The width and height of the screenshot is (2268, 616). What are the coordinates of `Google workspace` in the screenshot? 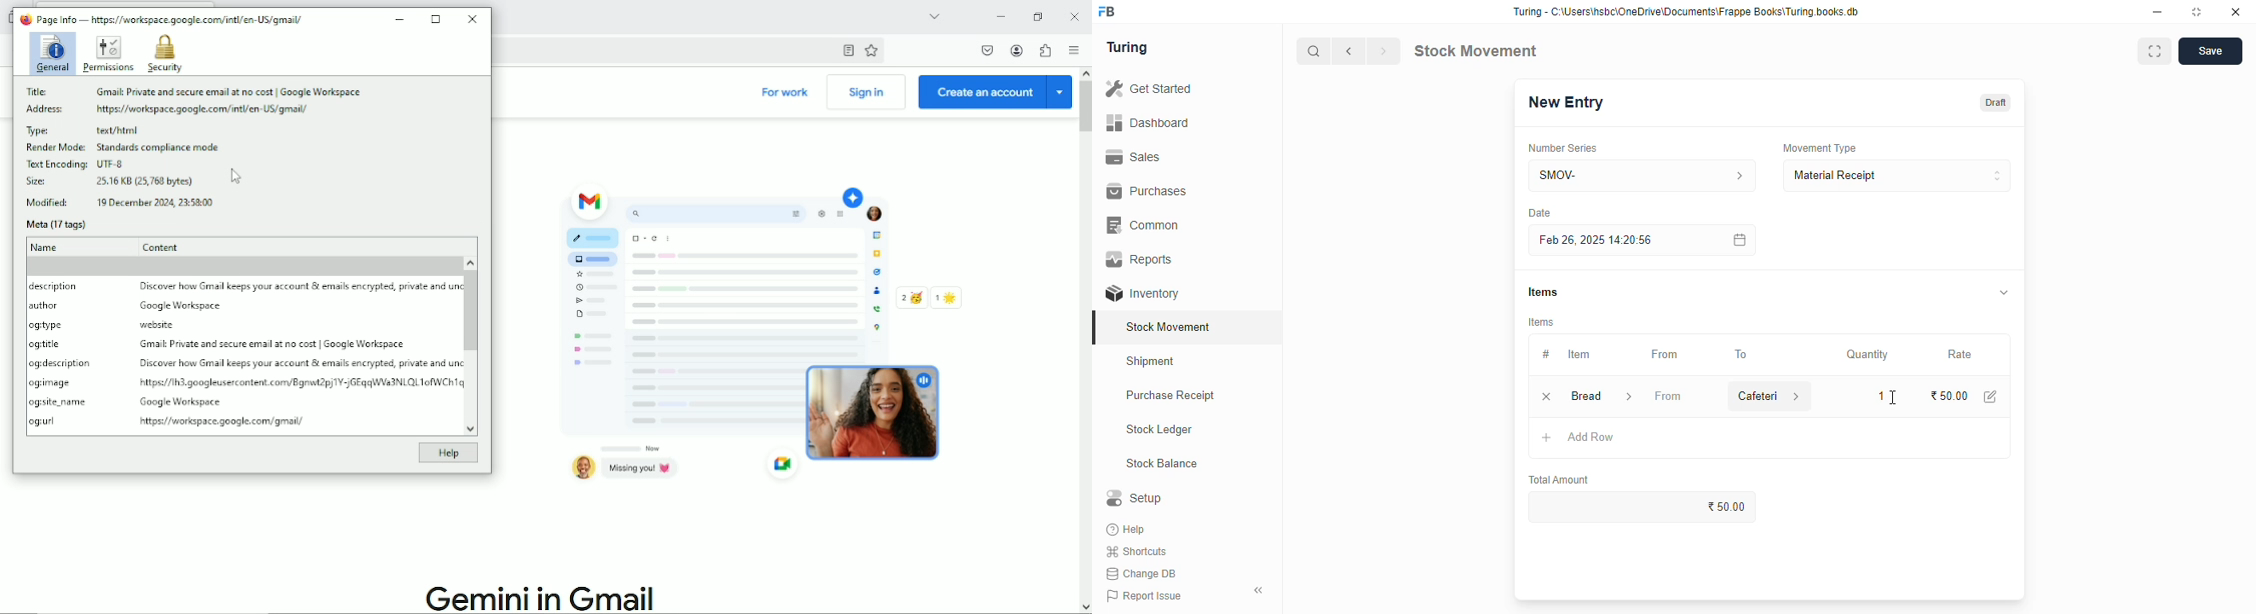 It's located at (182, 403).